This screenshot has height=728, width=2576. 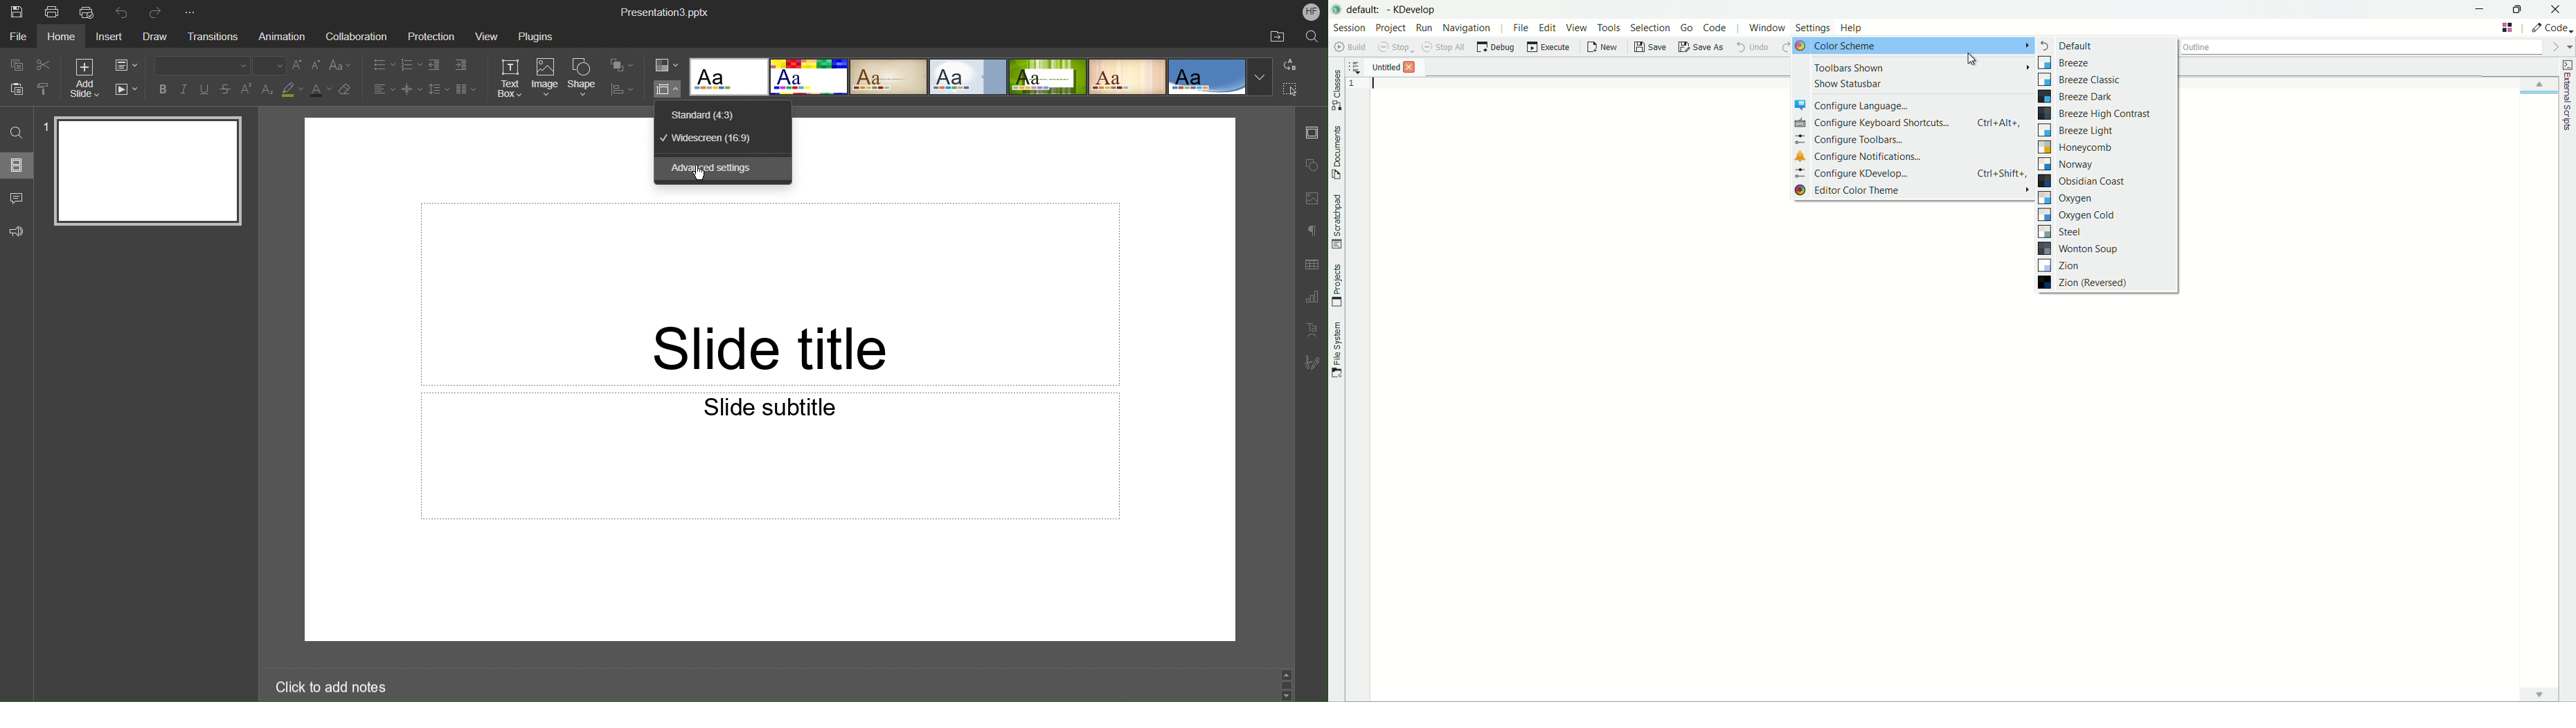 I want to click on Decrease indent, so click(x=433, y=65).